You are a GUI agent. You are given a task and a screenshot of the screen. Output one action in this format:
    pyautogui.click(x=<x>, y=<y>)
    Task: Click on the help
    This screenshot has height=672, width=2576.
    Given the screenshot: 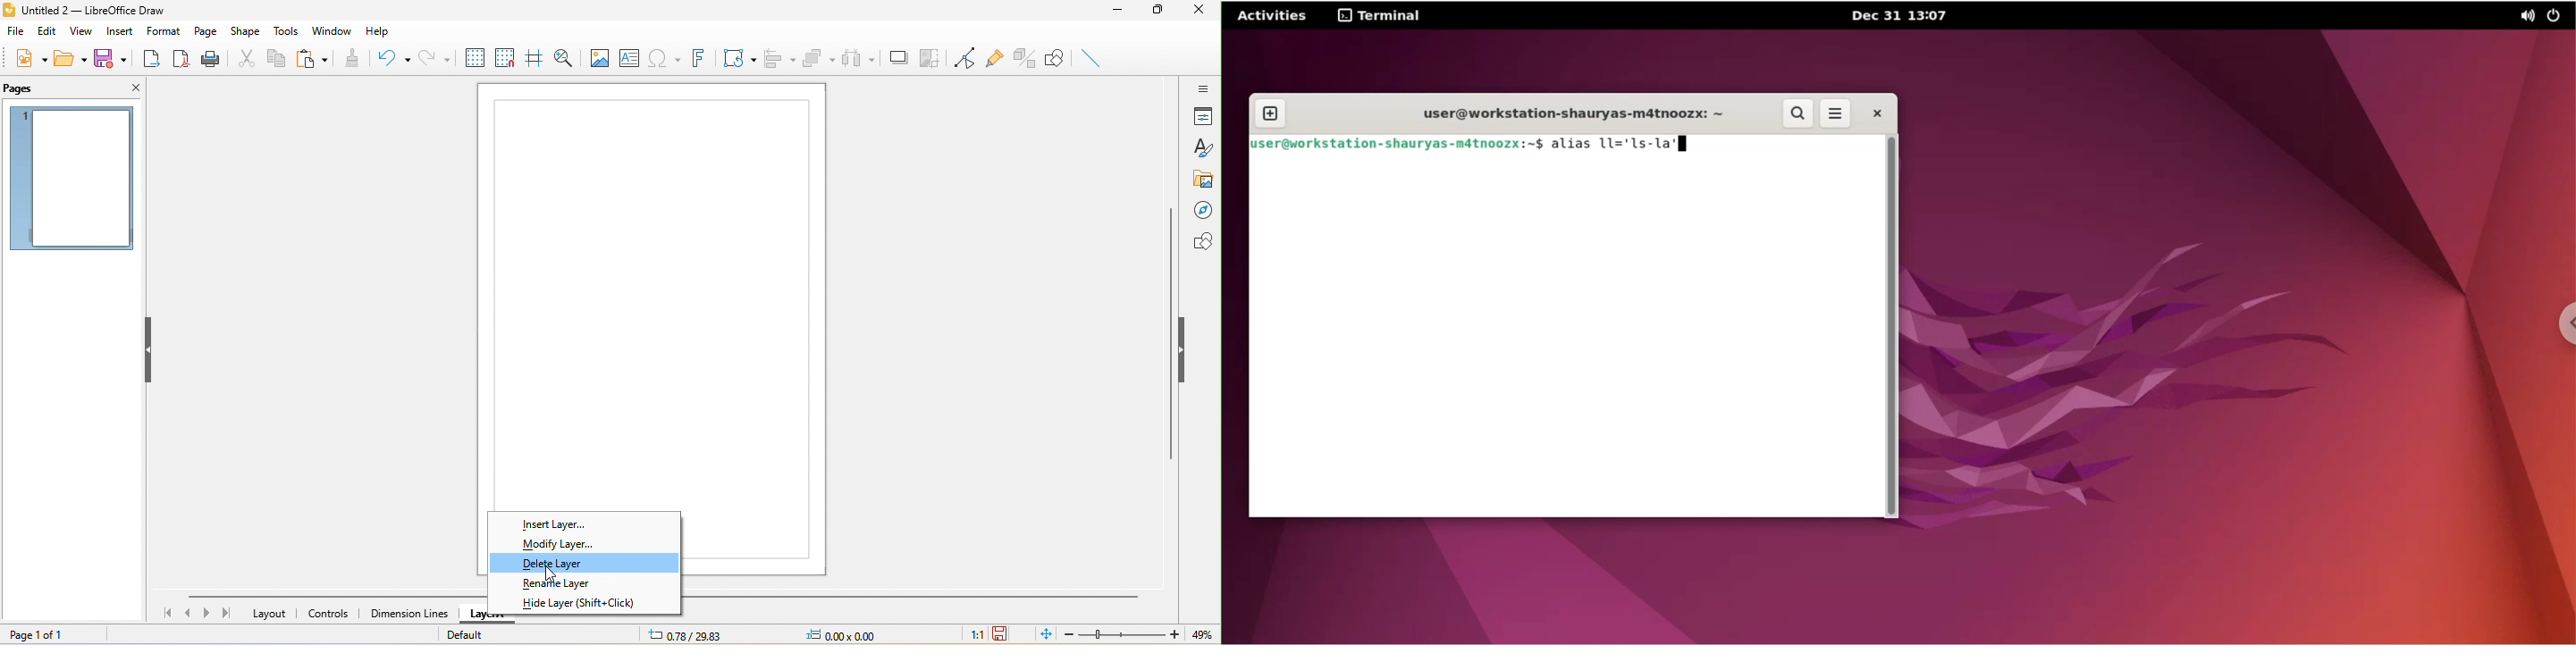 What is the action you would take?
    pyautogui.click(x=377, y=30)
    